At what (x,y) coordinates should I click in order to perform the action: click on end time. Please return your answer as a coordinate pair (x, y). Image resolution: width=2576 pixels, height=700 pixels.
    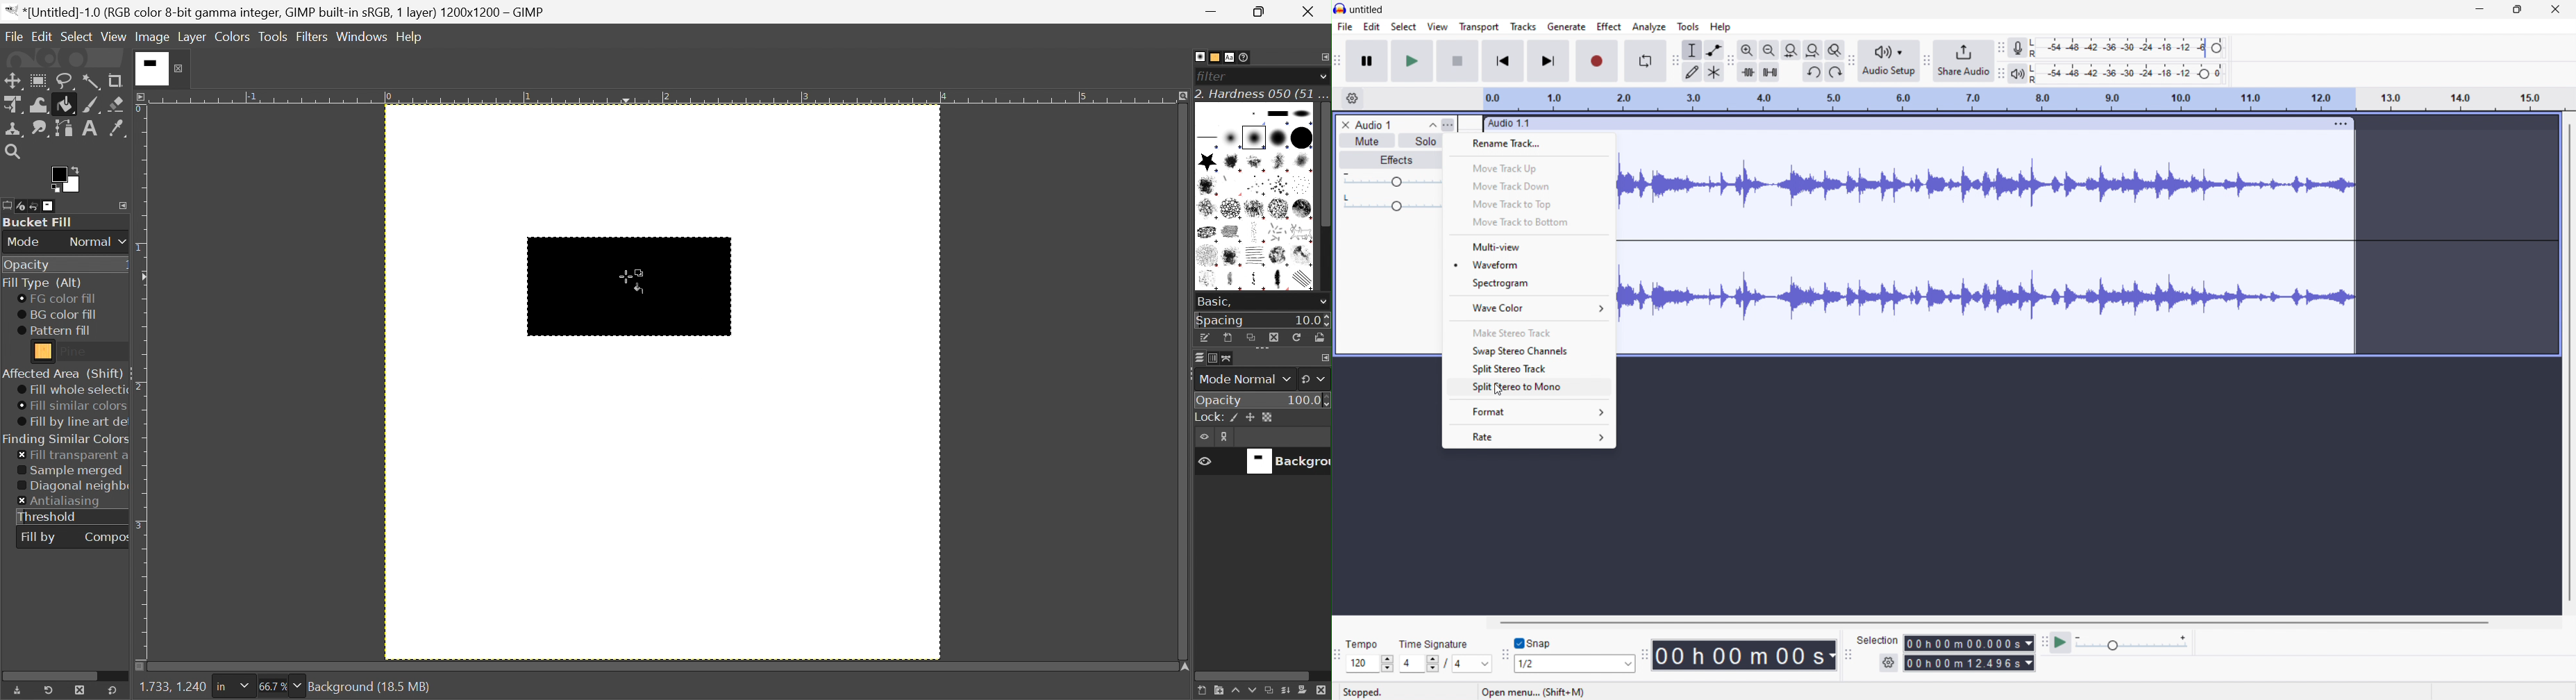
    Looking at the image, I should click on (1969, 663).